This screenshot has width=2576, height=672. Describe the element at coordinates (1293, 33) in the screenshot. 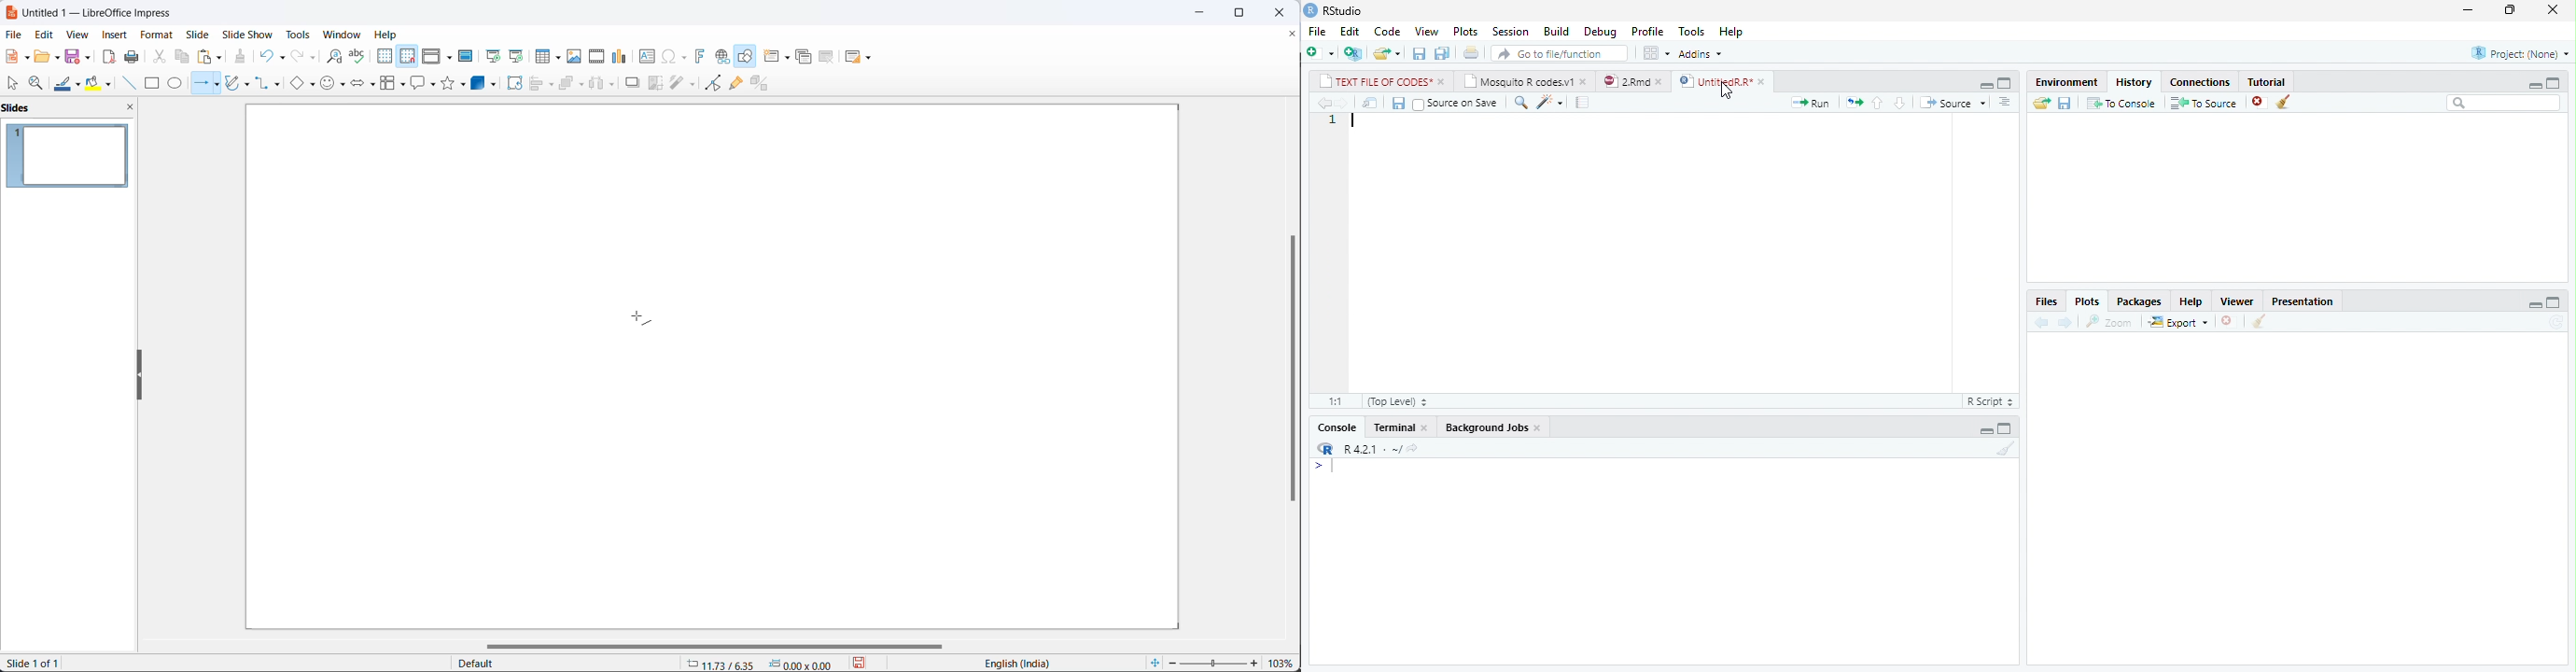

I see `close document` at that location.